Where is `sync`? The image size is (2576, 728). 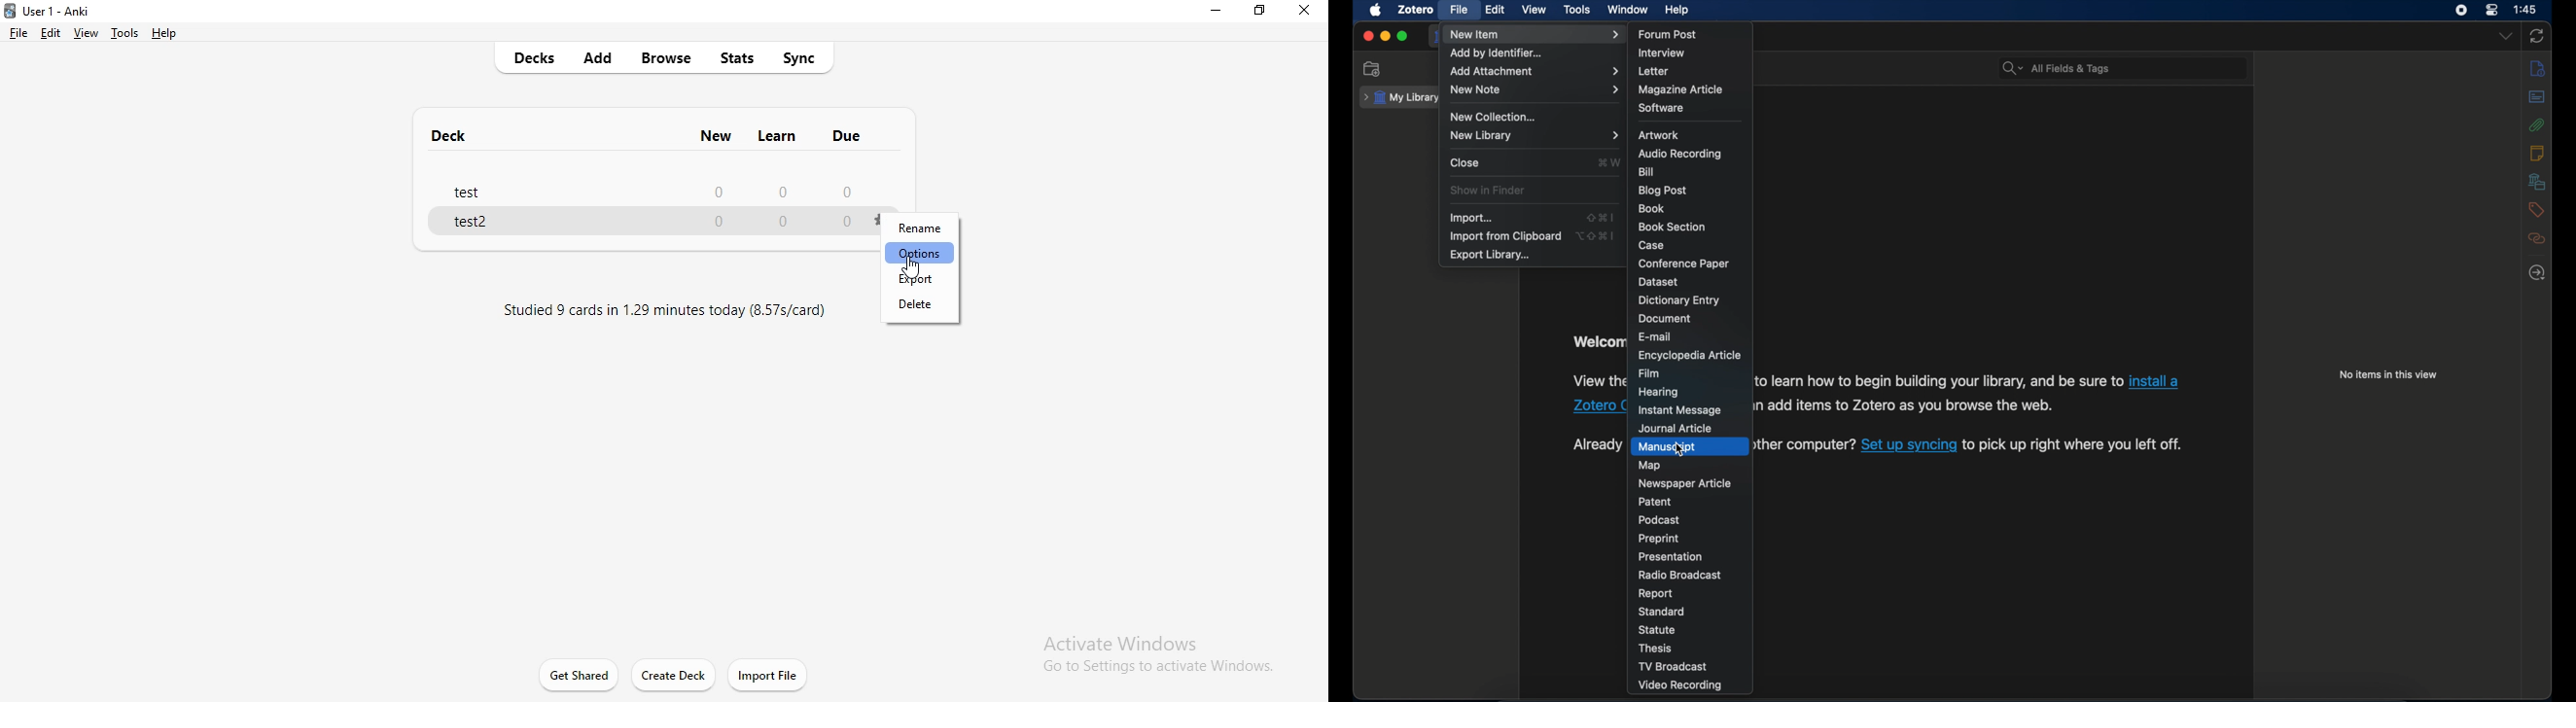
sync is located at coordinates (804, 61).